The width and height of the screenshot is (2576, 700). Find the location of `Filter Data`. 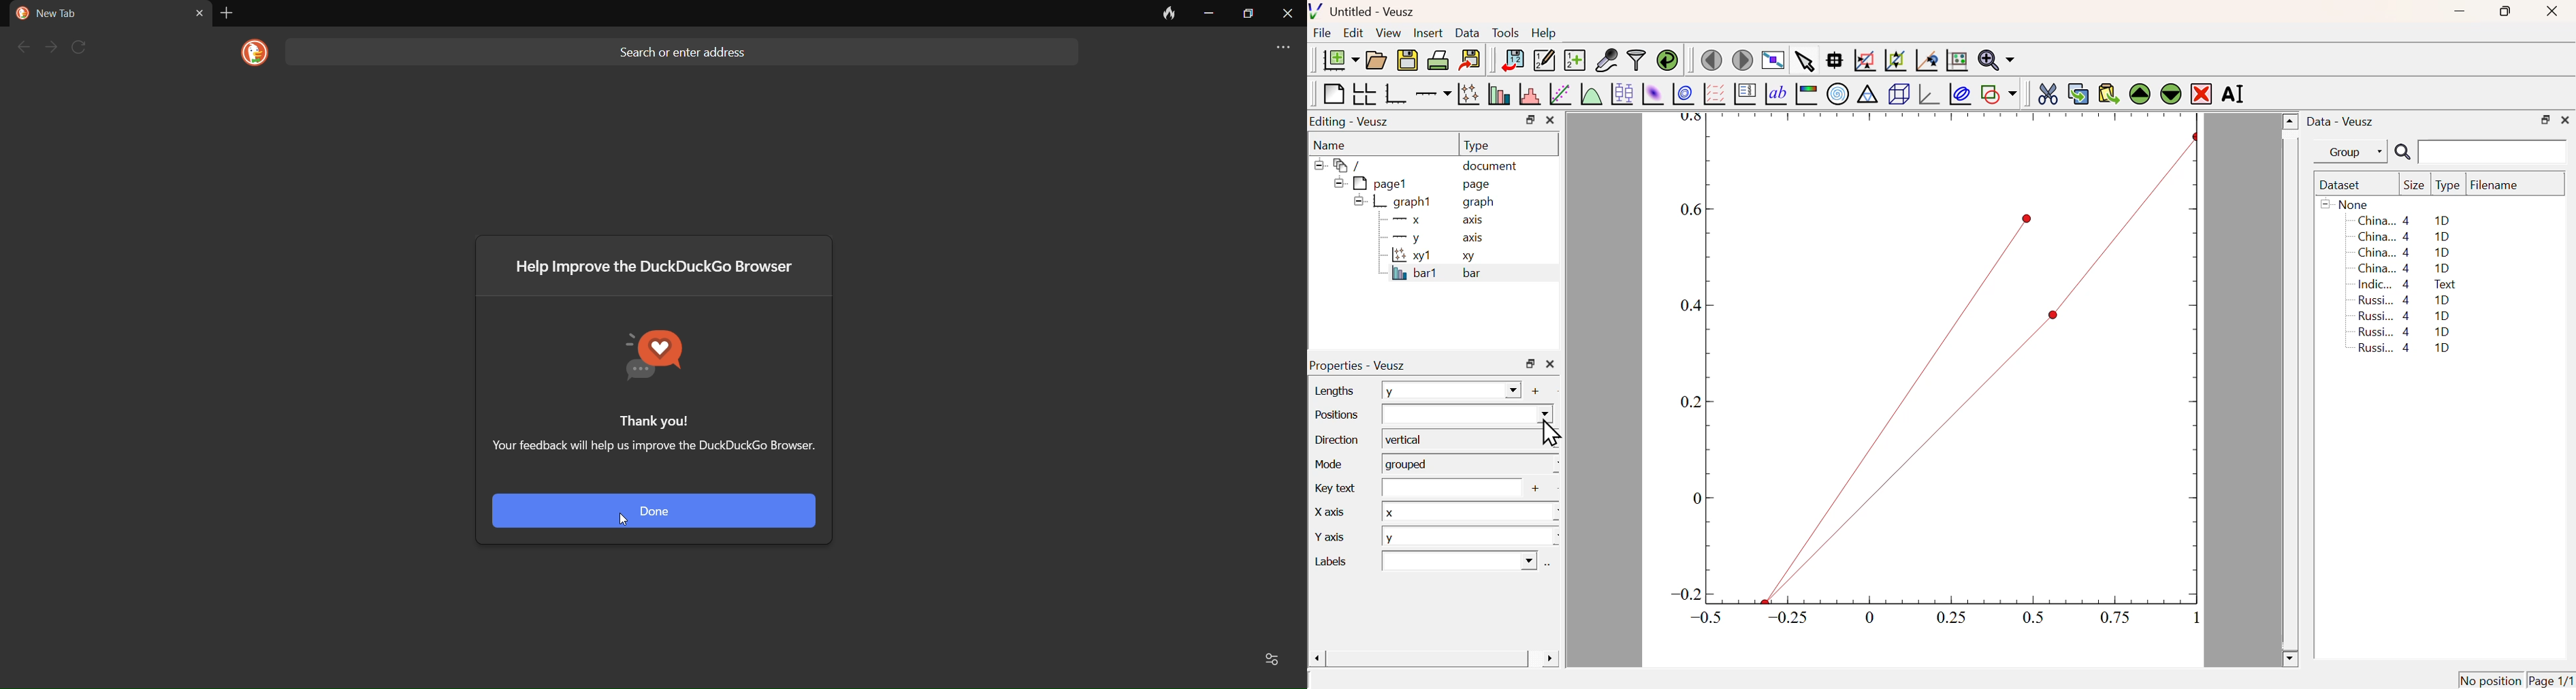

Filter Data is located at coordinates (1636, 59).